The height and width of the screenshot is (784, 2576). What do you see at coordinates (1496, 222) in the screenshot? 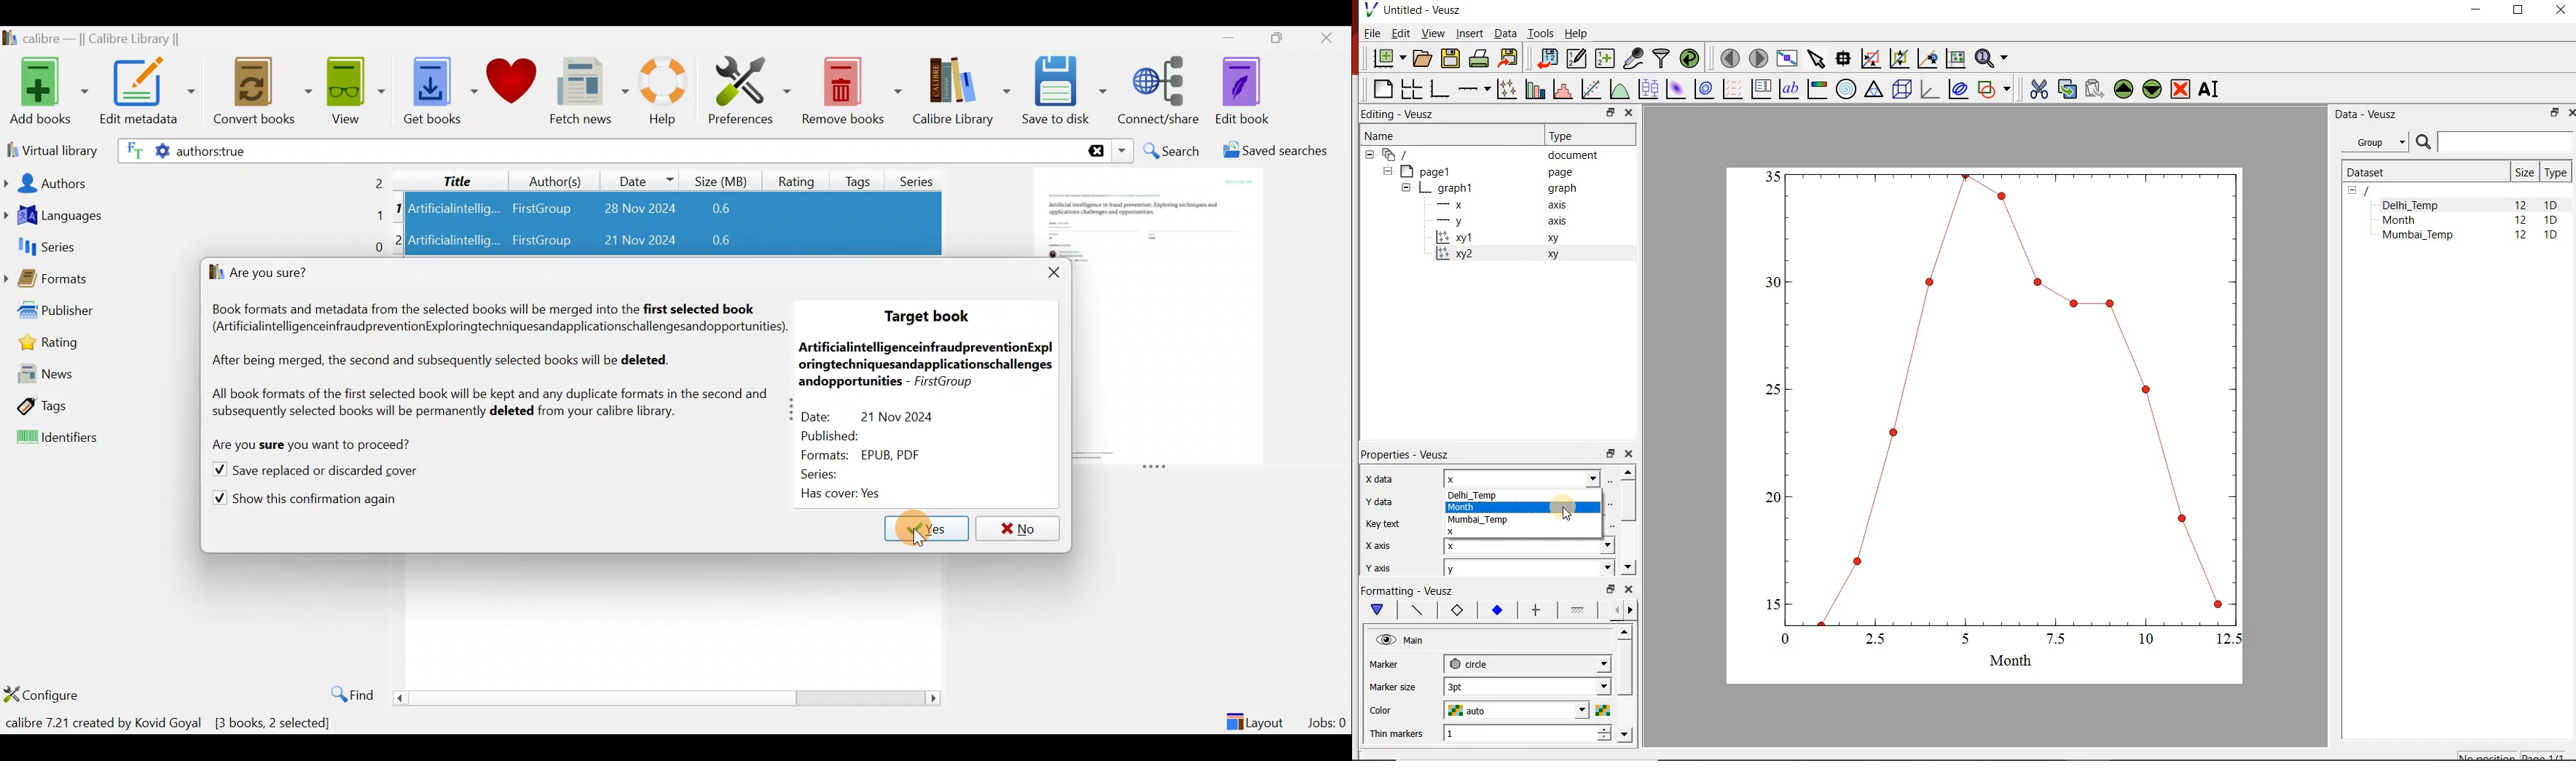
I see `-y axis` at bounding box center [1496, 222].